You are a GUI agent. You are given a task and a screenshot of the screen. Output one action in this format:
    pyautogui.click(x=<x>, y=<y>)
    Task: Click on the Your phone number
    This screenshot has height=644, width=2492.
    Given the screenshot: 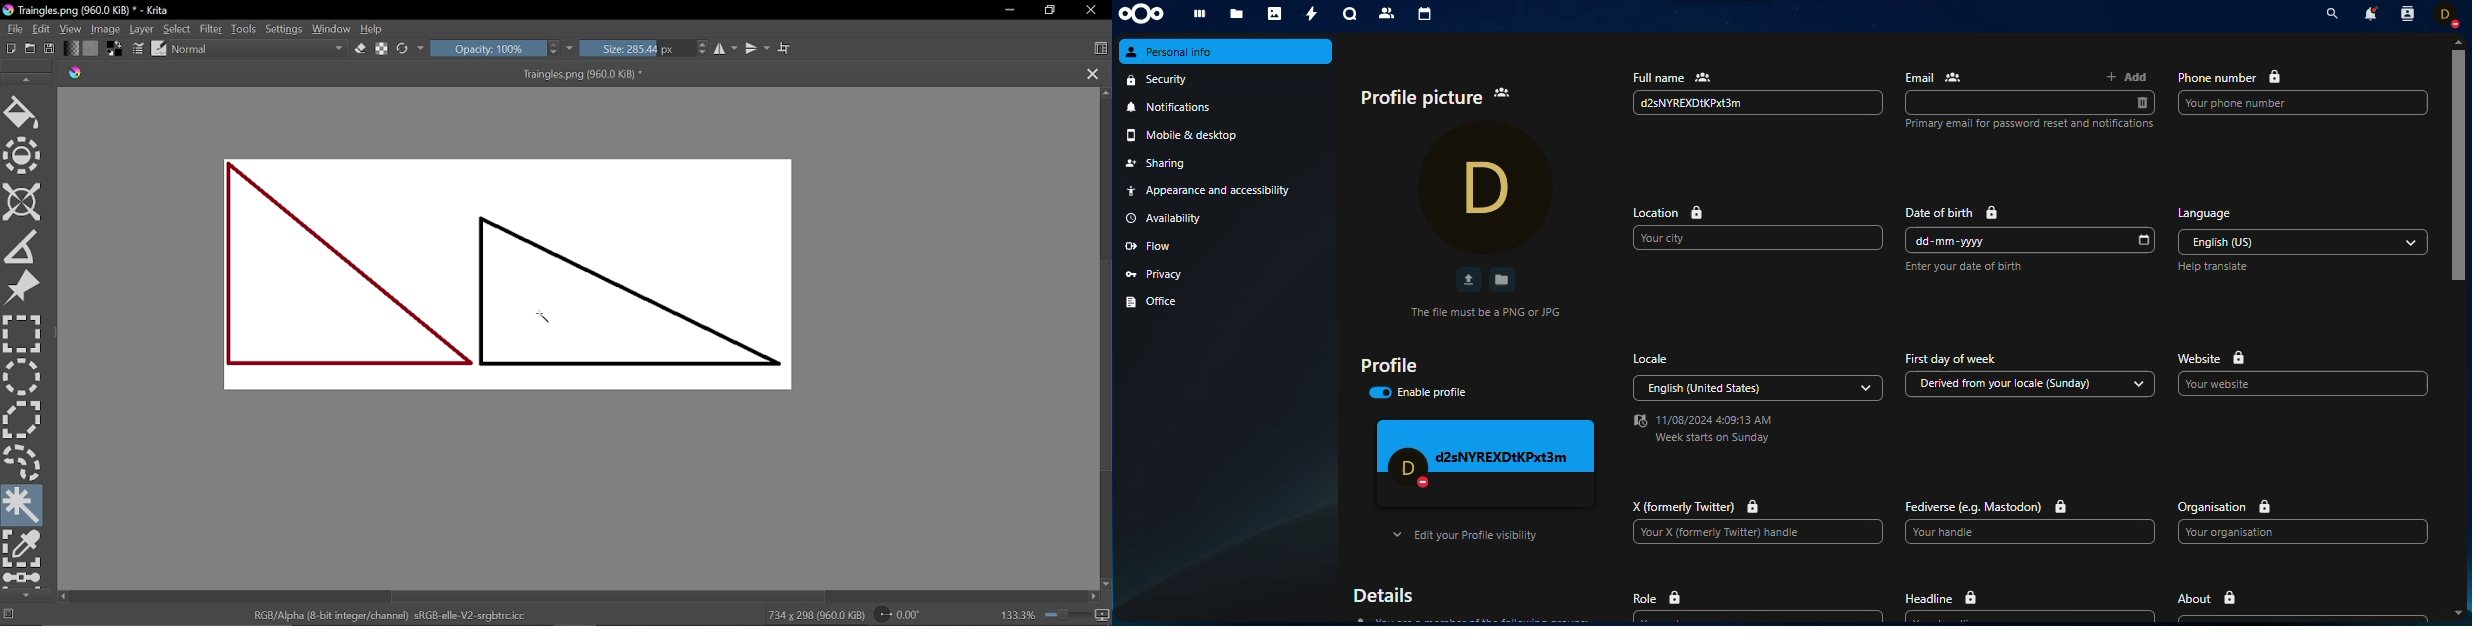 What is the action you would take?
    pyautogui.click(x=2302, y=102)
    